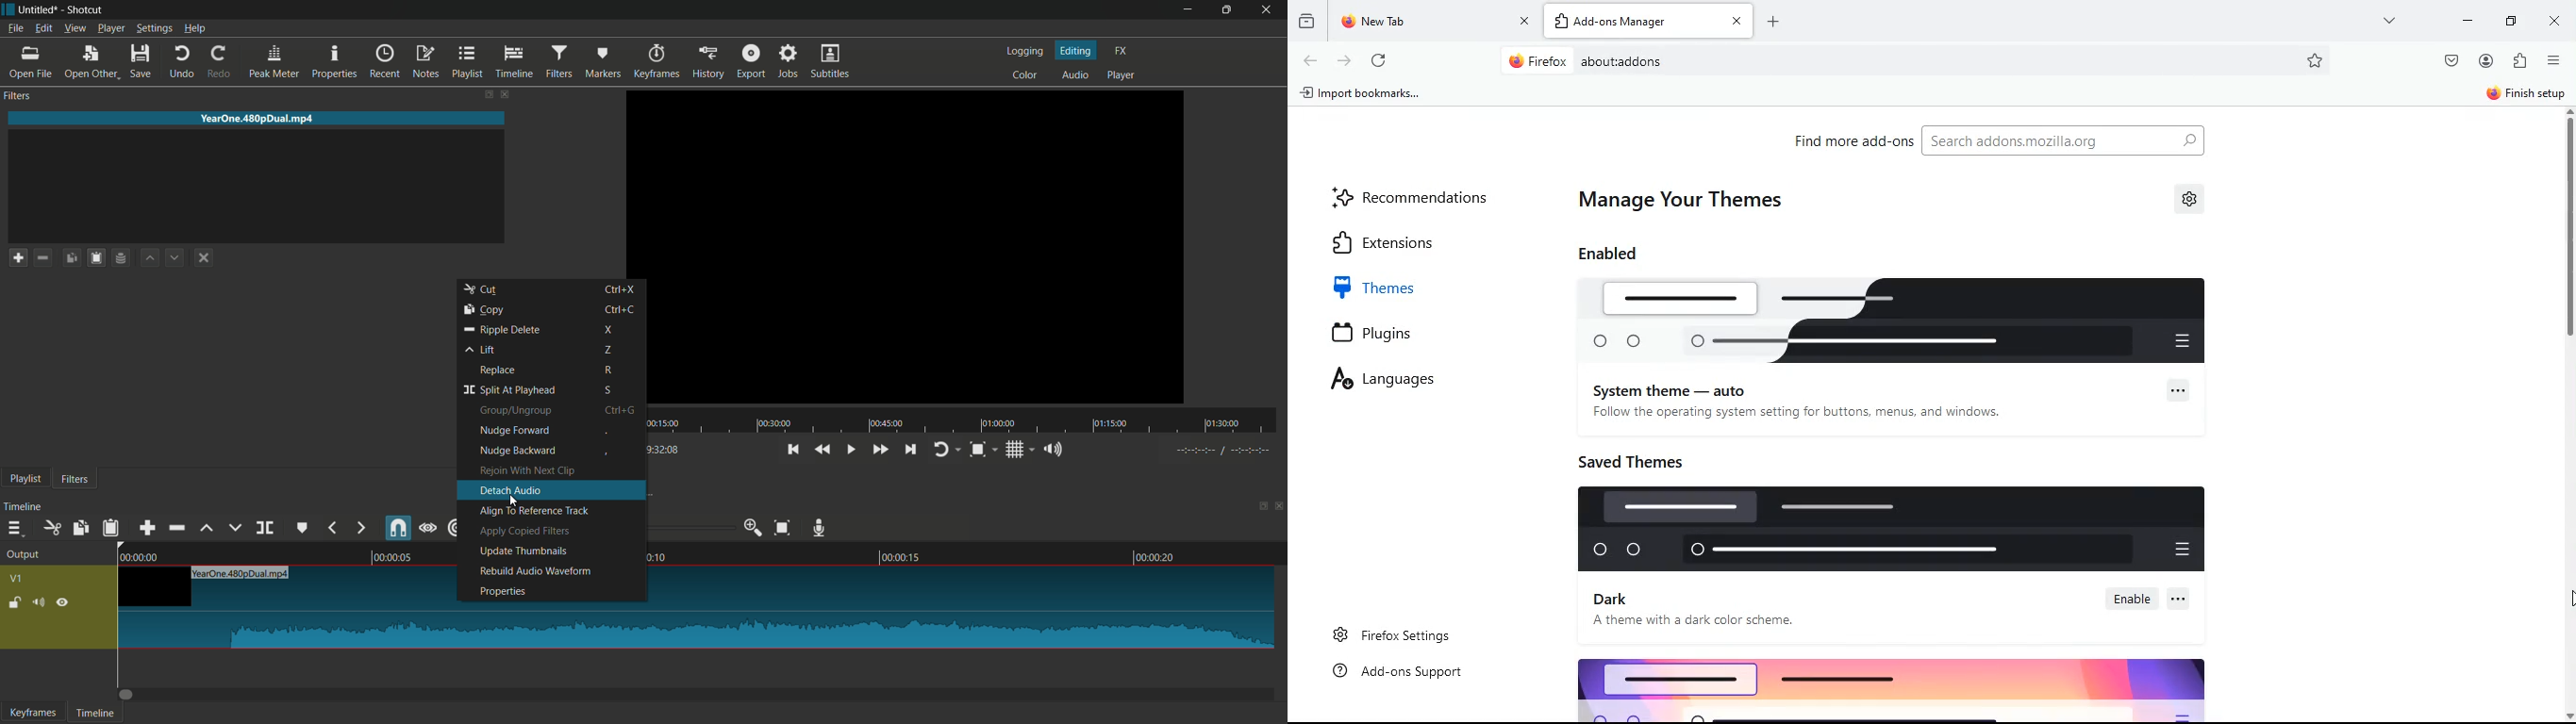 This screenshot has height=728, width=2576. Describe the element at coordinates (1435, 23) in the screenshot. I see `tab` at that location.